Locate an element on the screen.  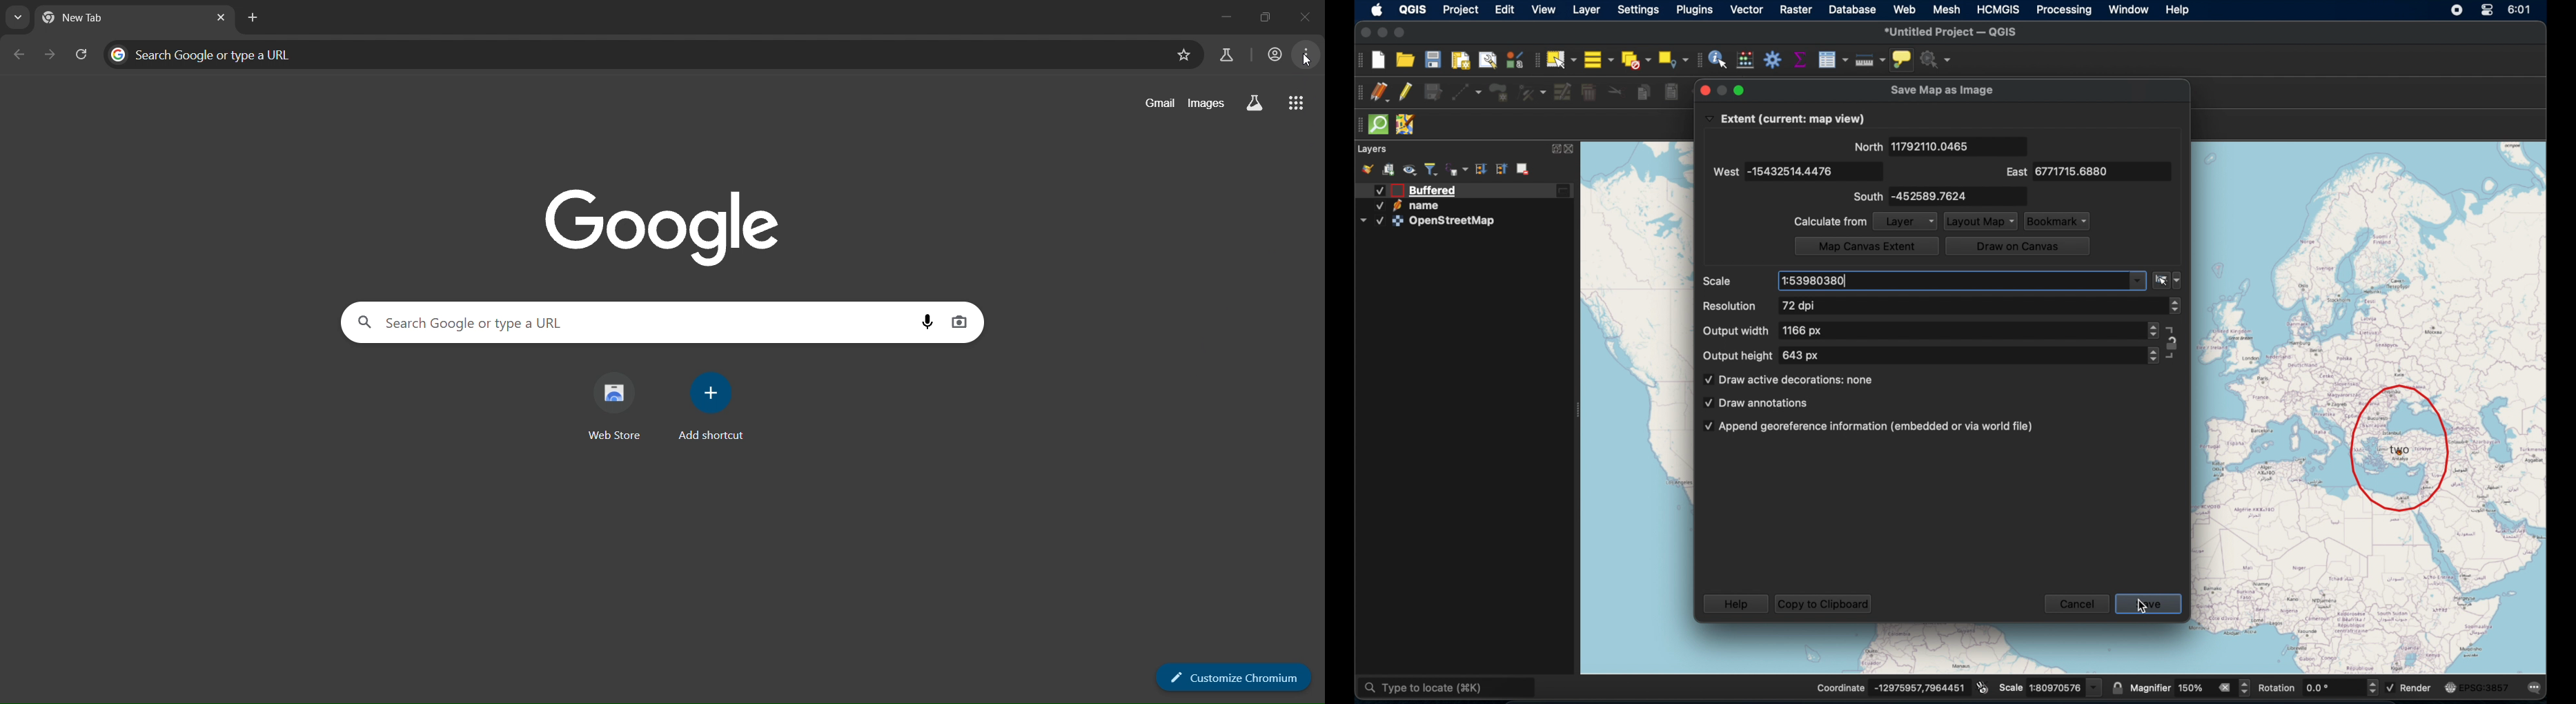
gmail  is located at coordinates (1158, 105).